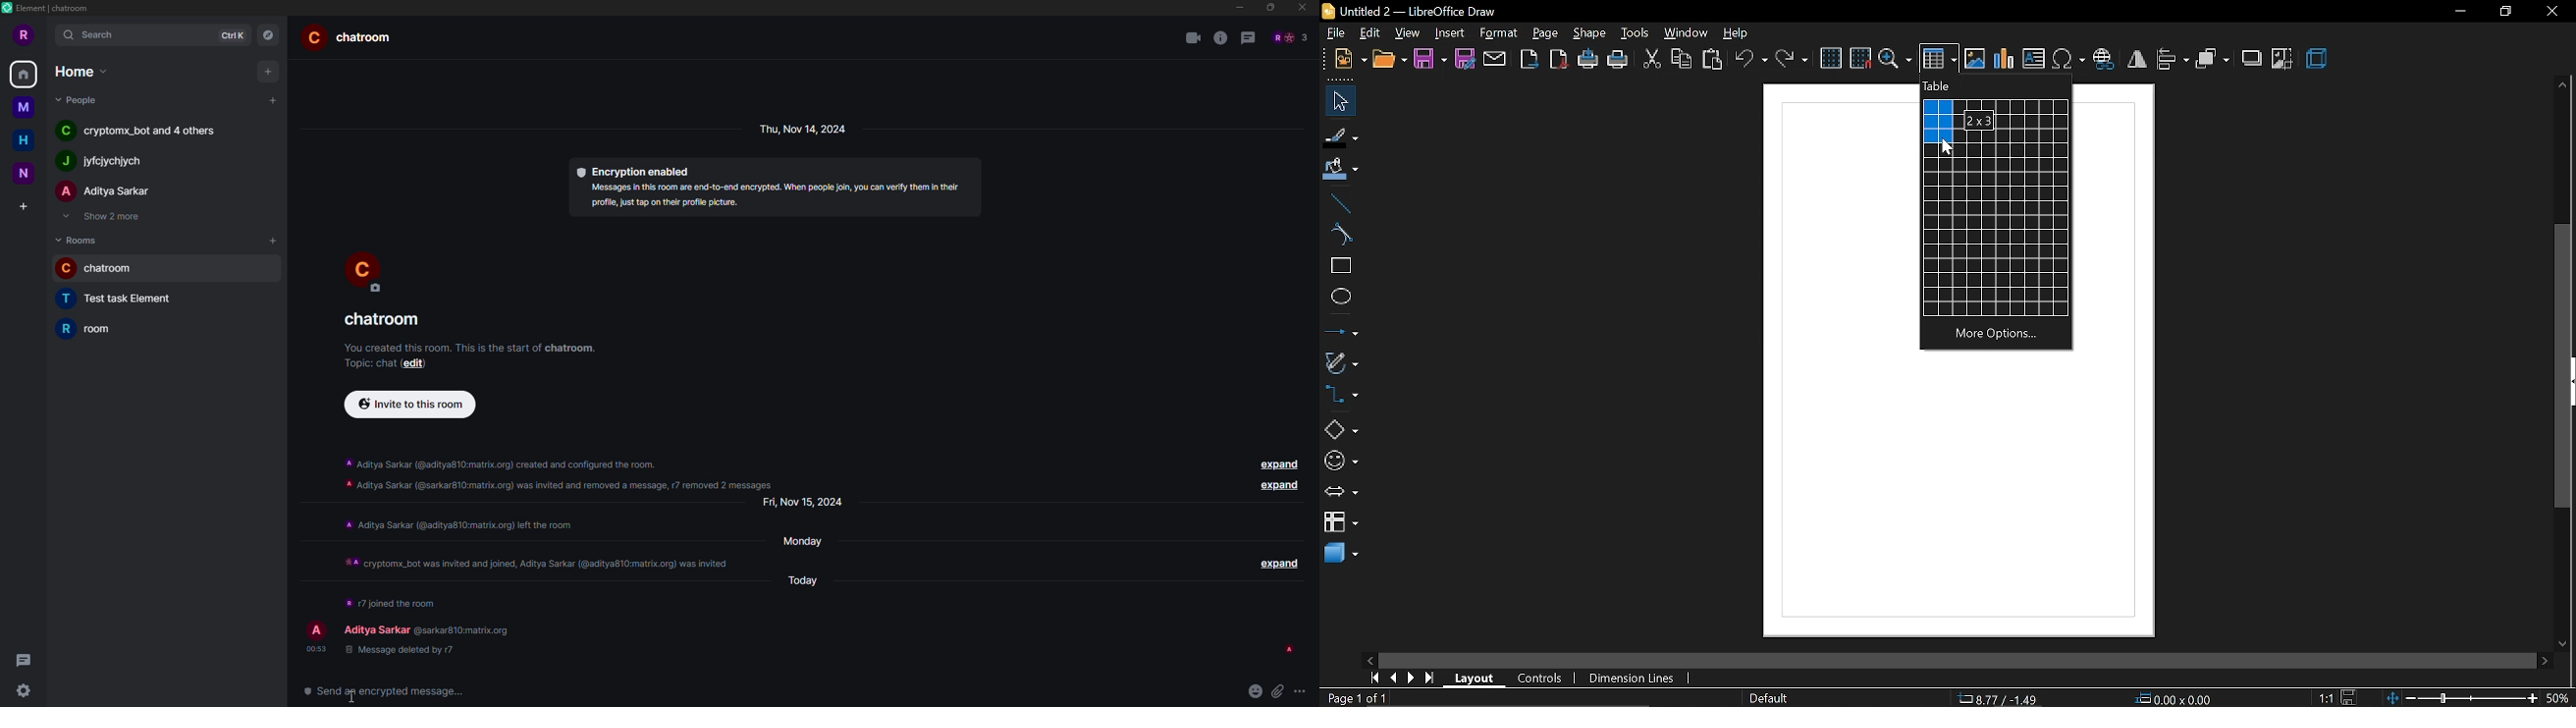 This screenshot has width=2576, height=728. I want to click on people, so click(106, 192).